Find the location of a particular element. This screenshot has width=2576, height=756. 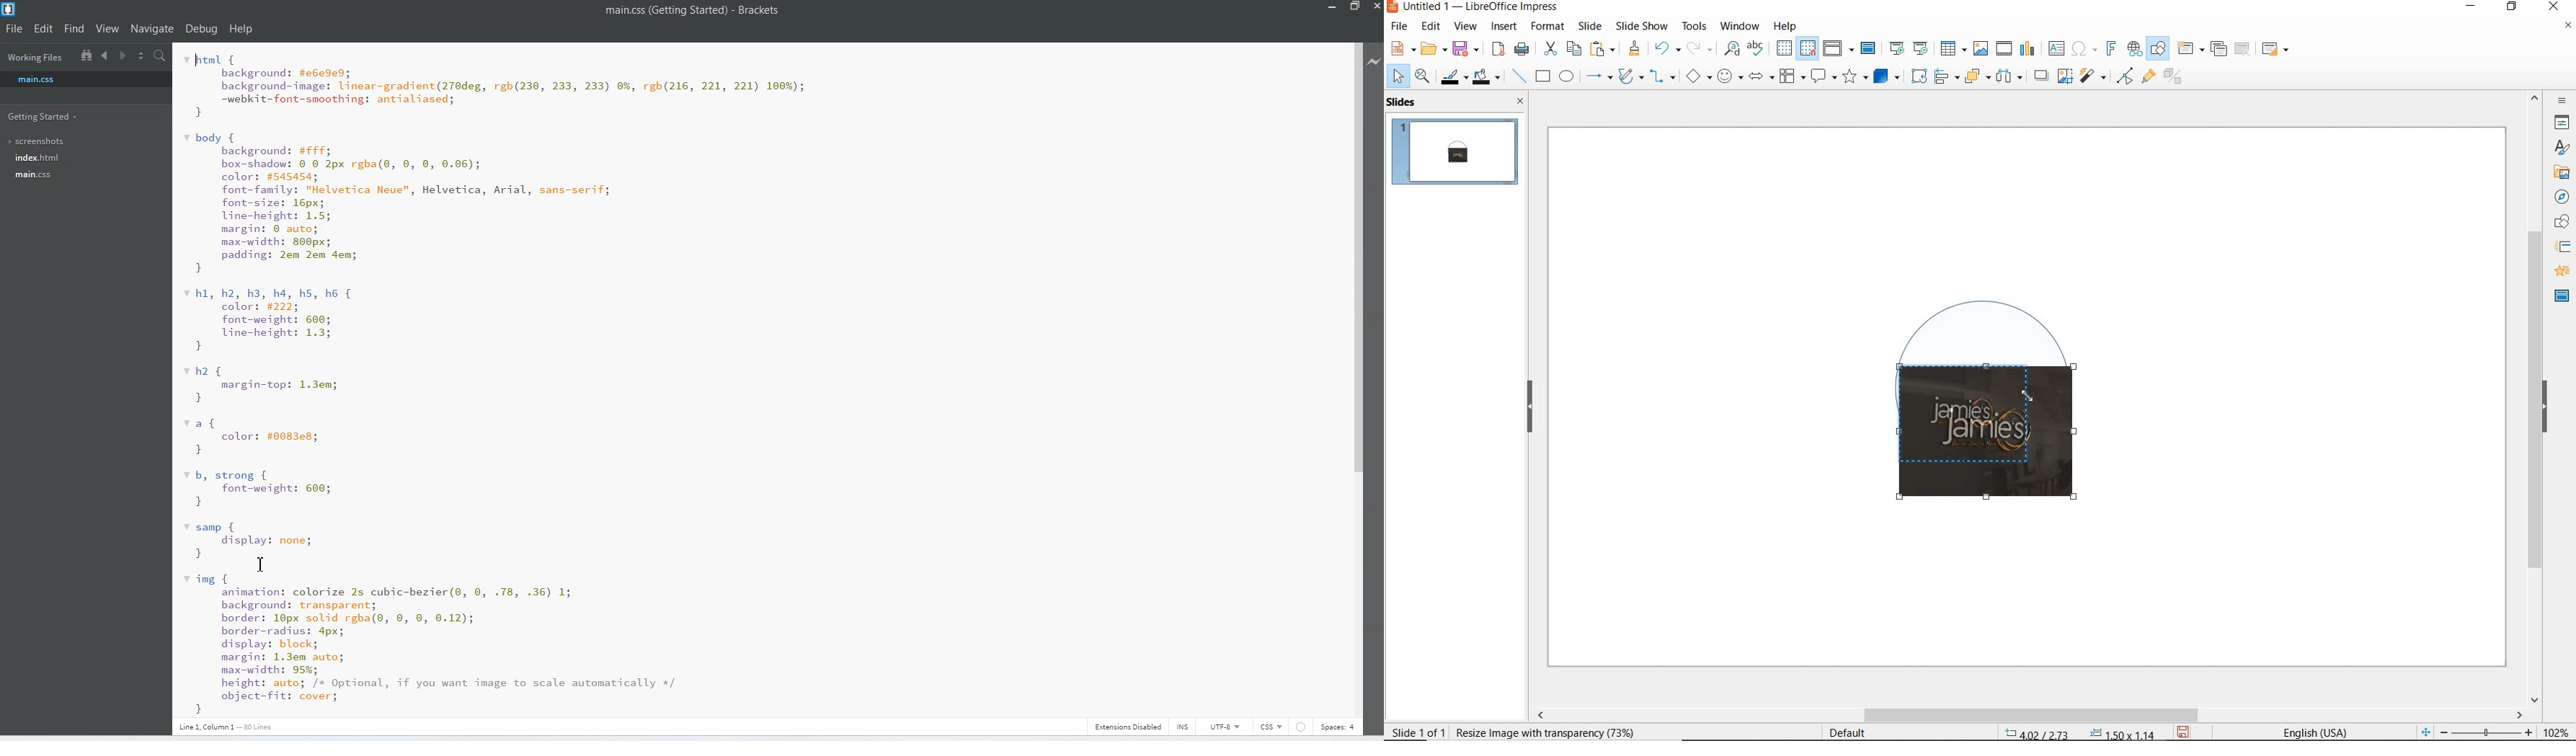

new is located at coordinates (1401, 48).